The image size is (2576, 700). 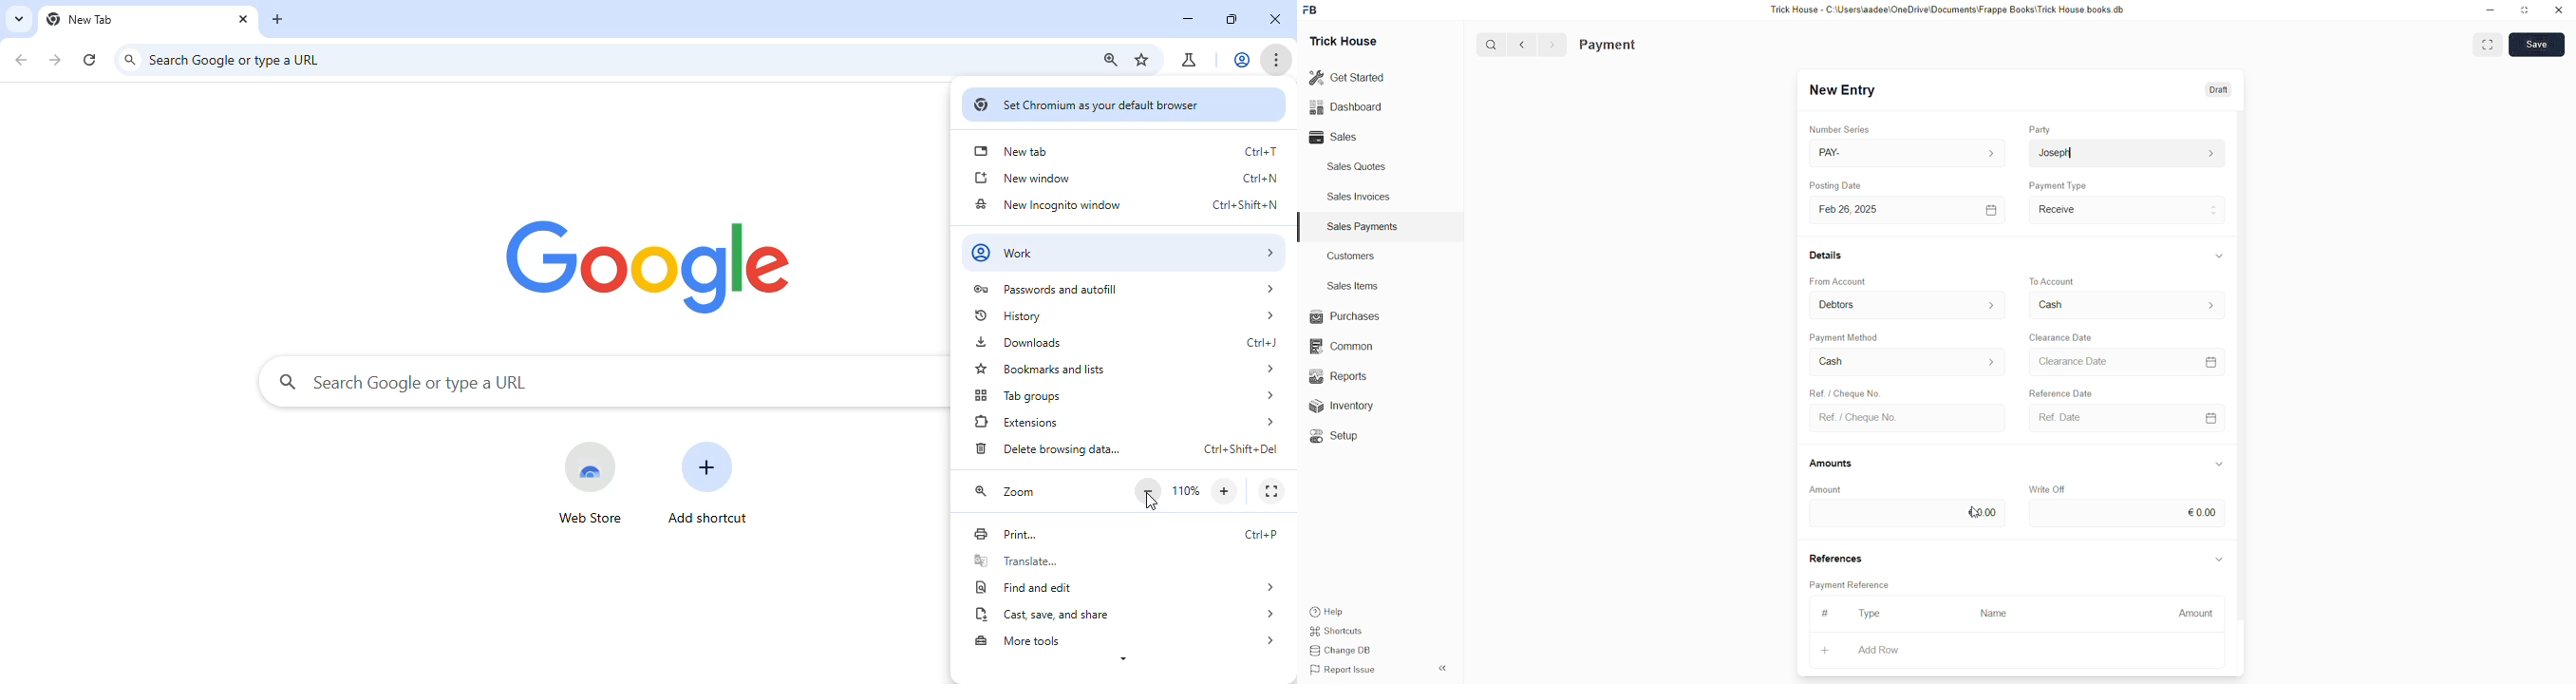 I want to click on Ref. / Cheque No., so click(x=1843, y=391).